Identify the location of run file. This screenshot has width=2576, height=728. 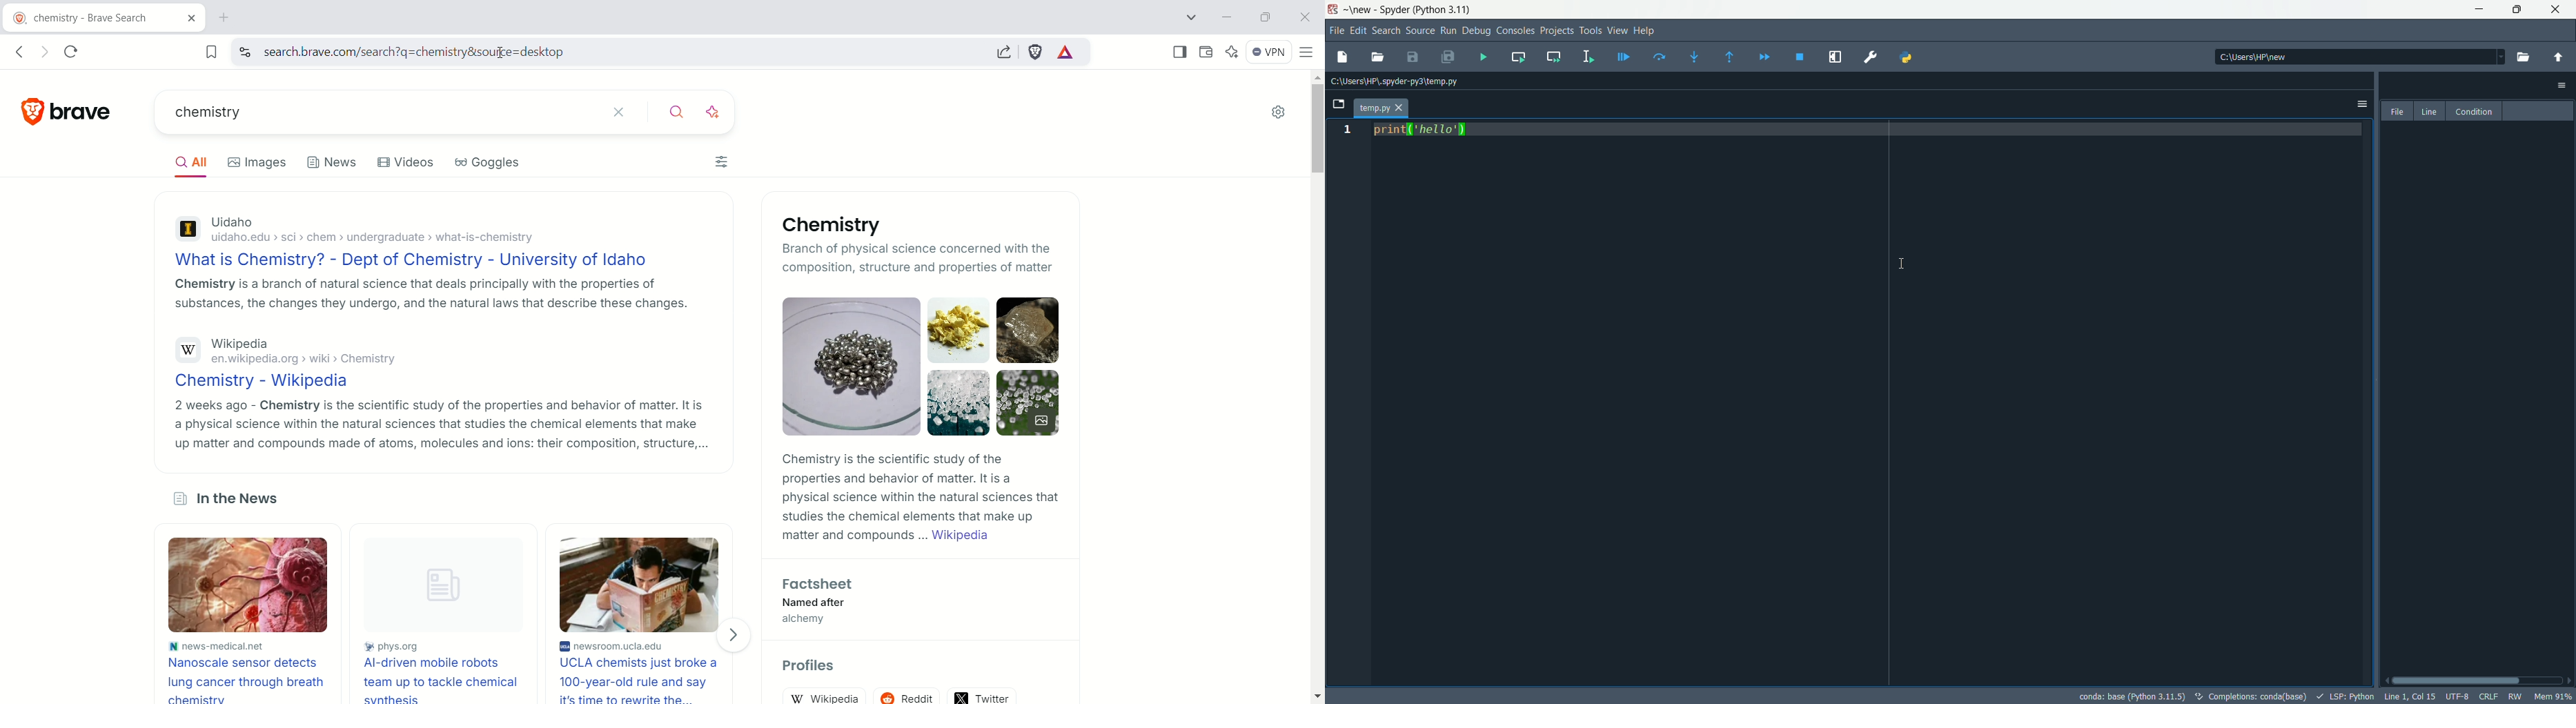
(1484, 57).